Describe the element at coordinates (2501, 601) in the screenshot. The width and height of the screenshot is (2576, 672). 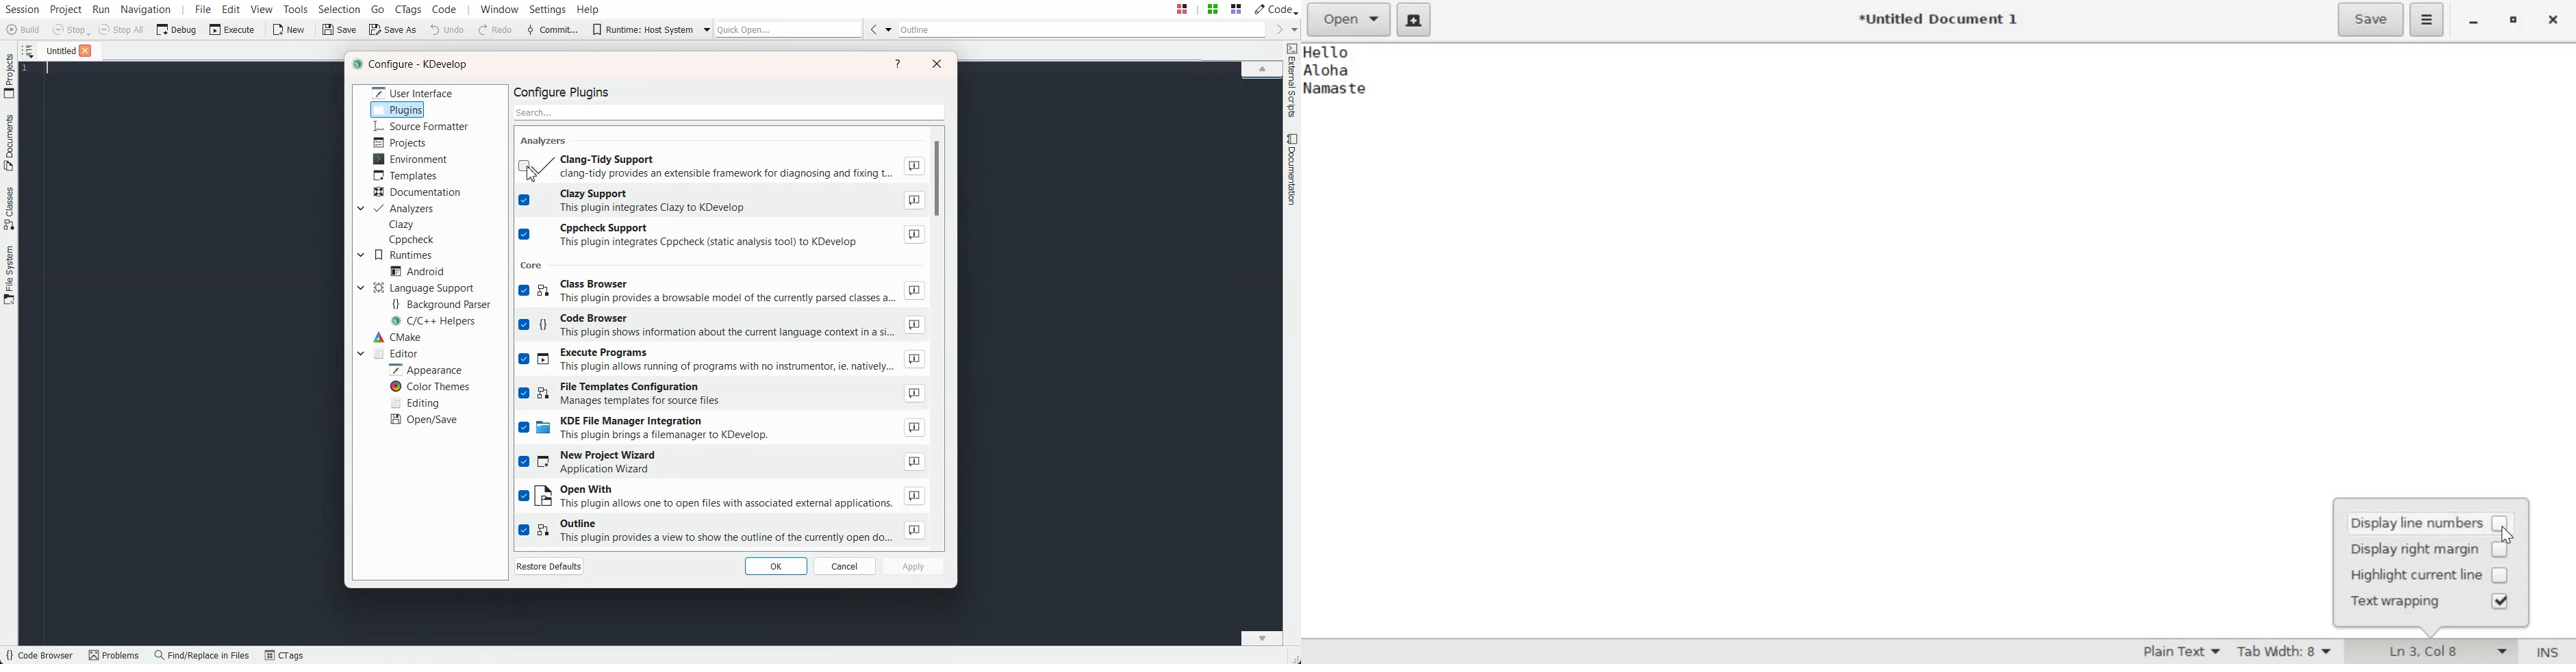
I see `Selected Checkbox` at that location.